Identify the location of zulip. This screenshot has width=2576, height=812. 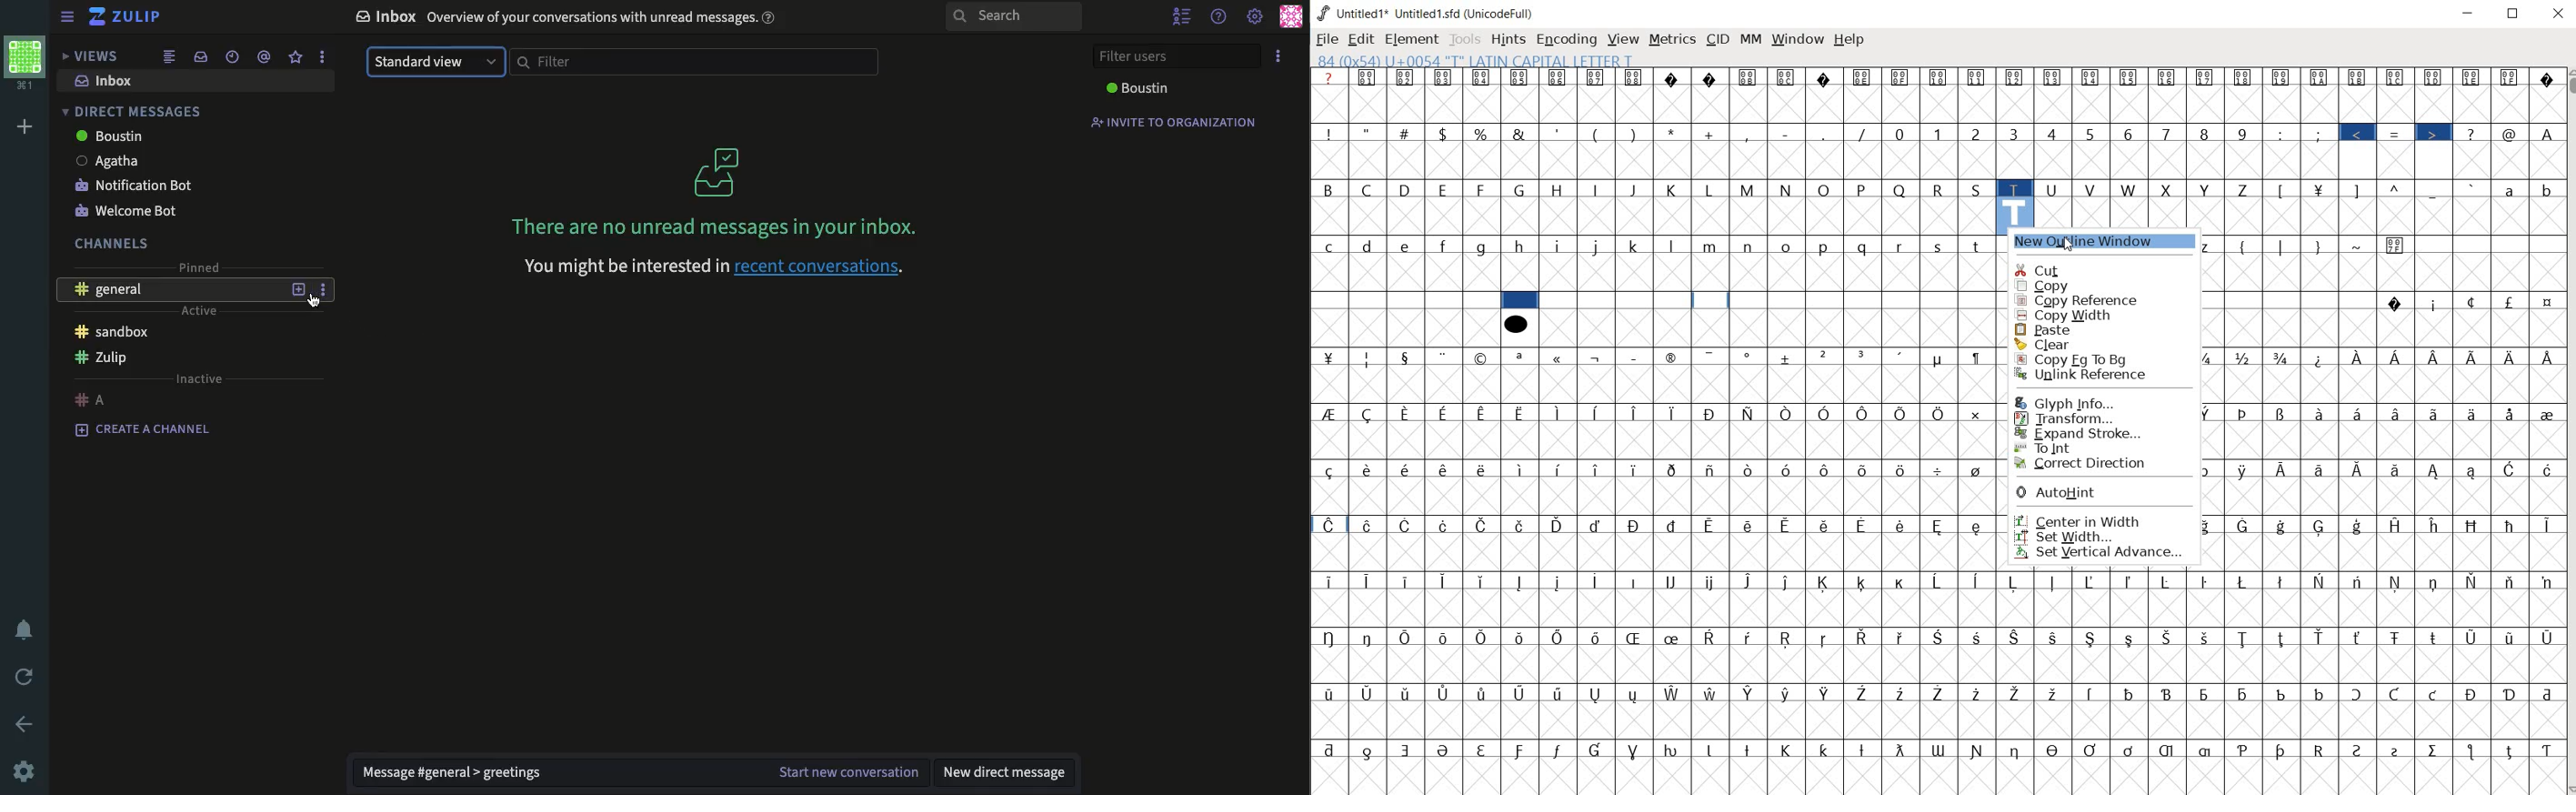
(100, 357).